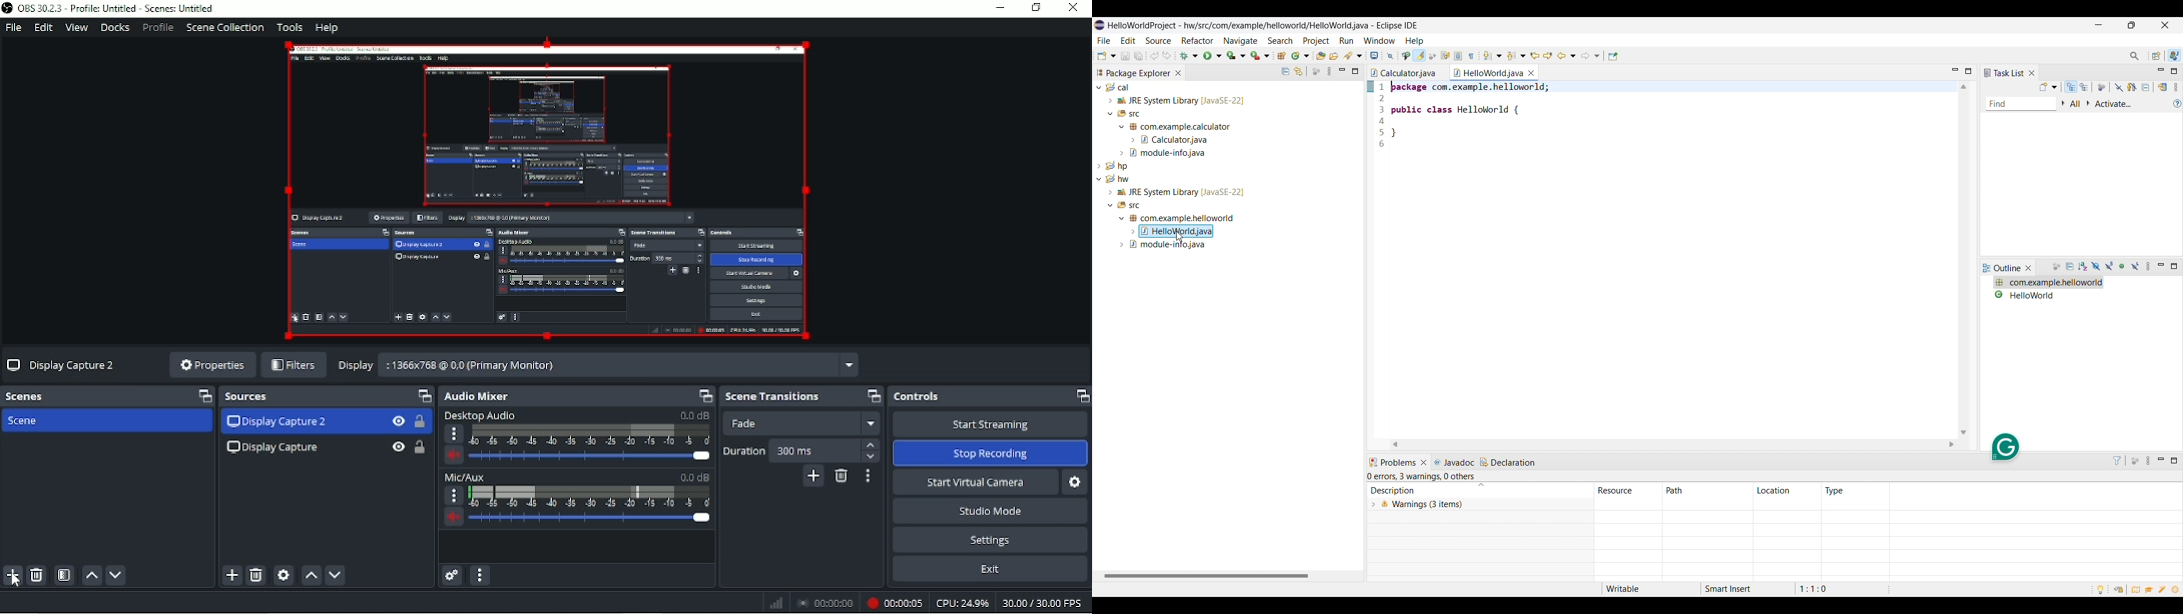  I want to click on Hide local types, so click(2136, 267).